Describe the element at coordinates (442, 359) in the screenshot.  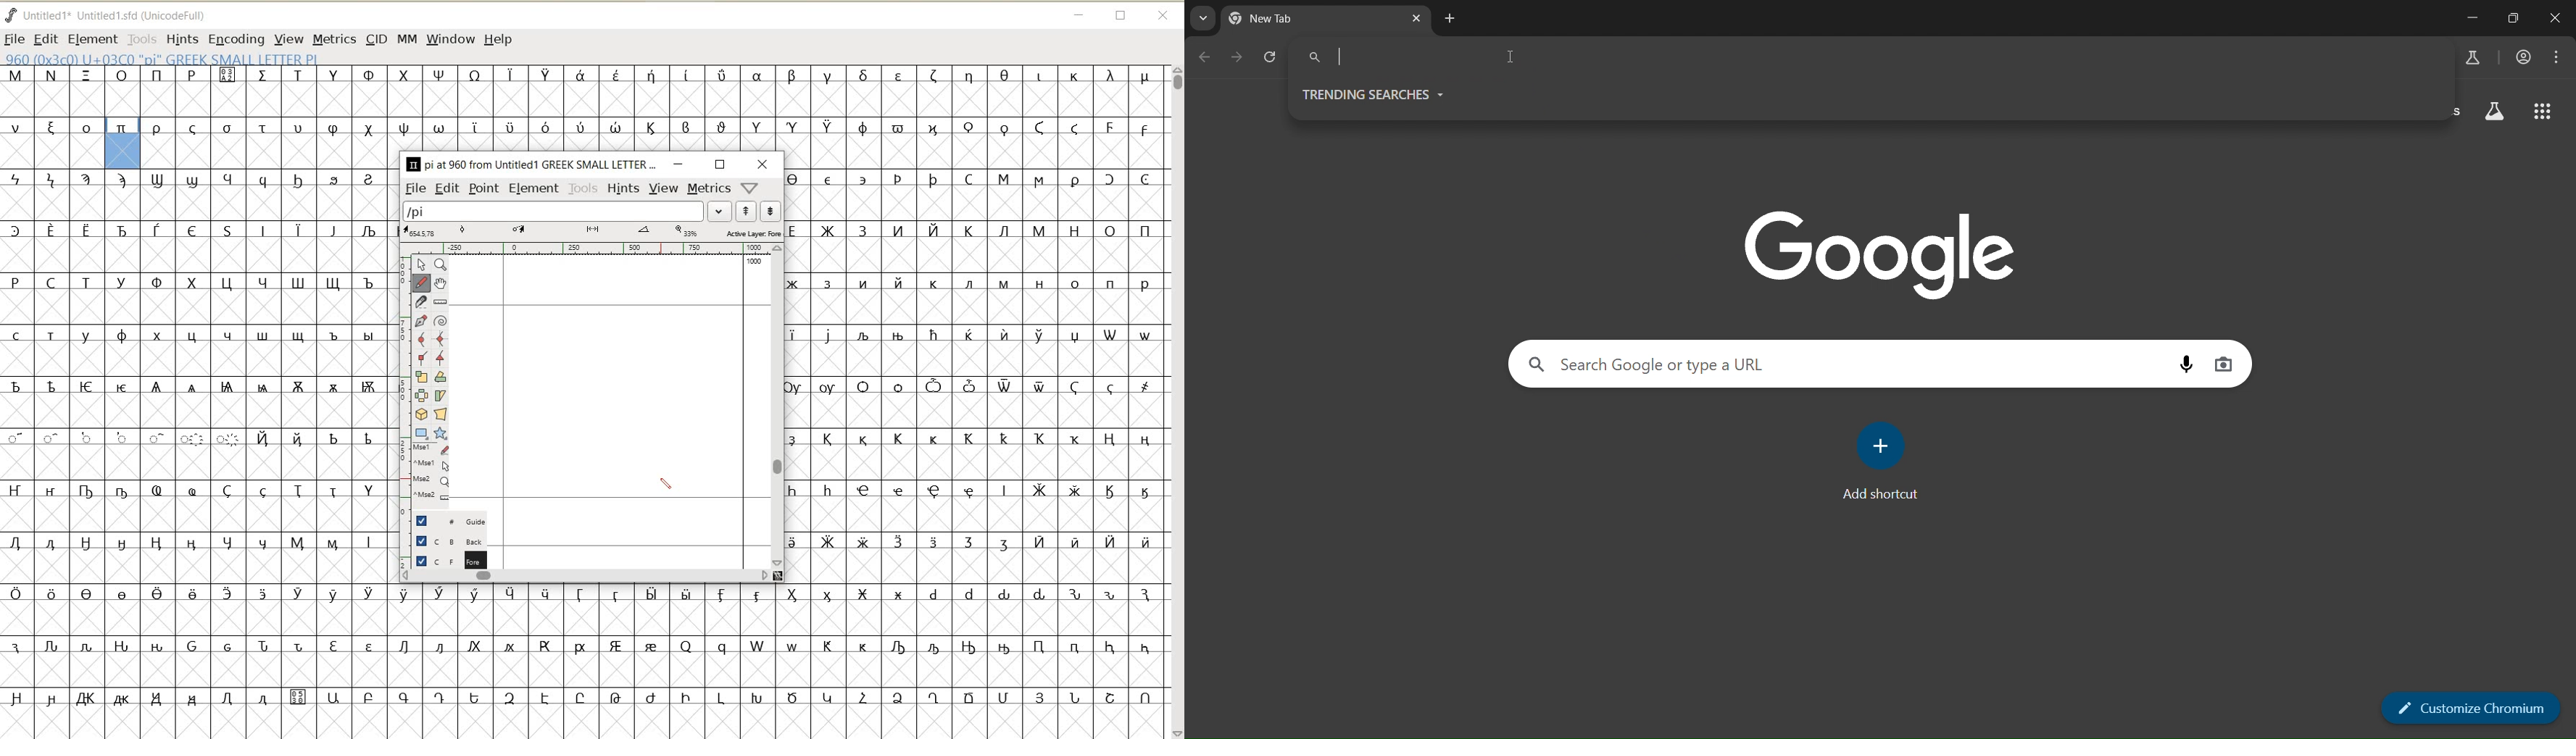
I see `Add a corner point` at that location.